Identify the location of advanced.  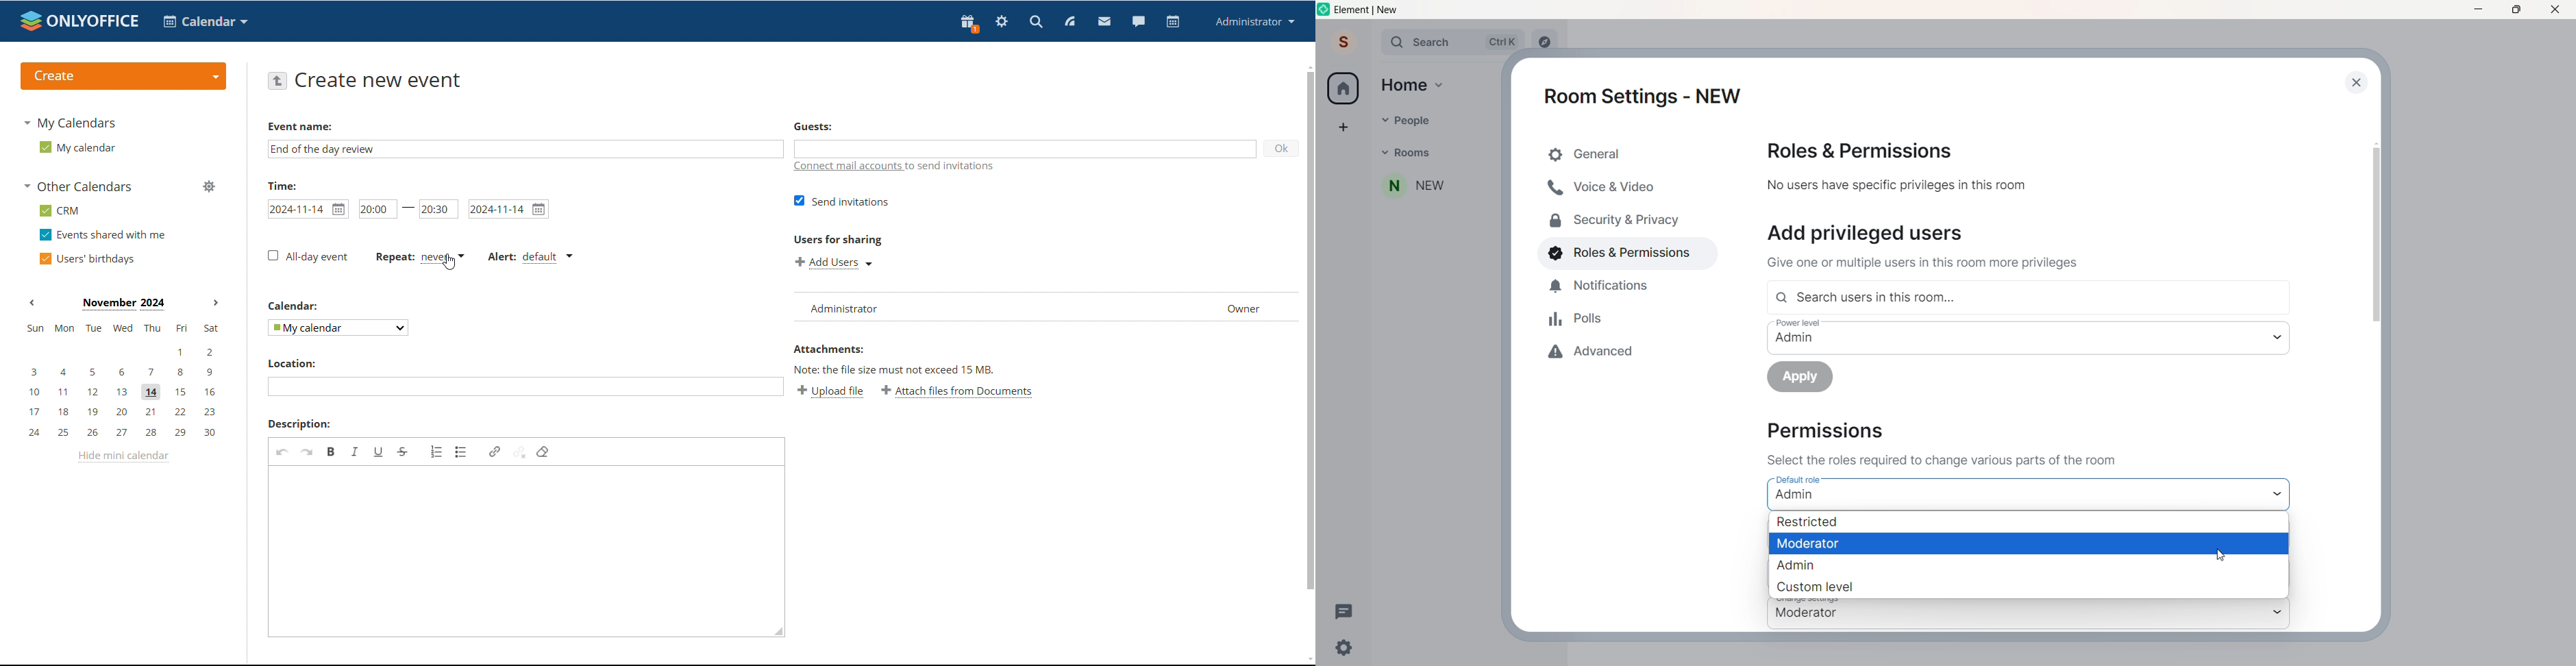
(1598, 354).